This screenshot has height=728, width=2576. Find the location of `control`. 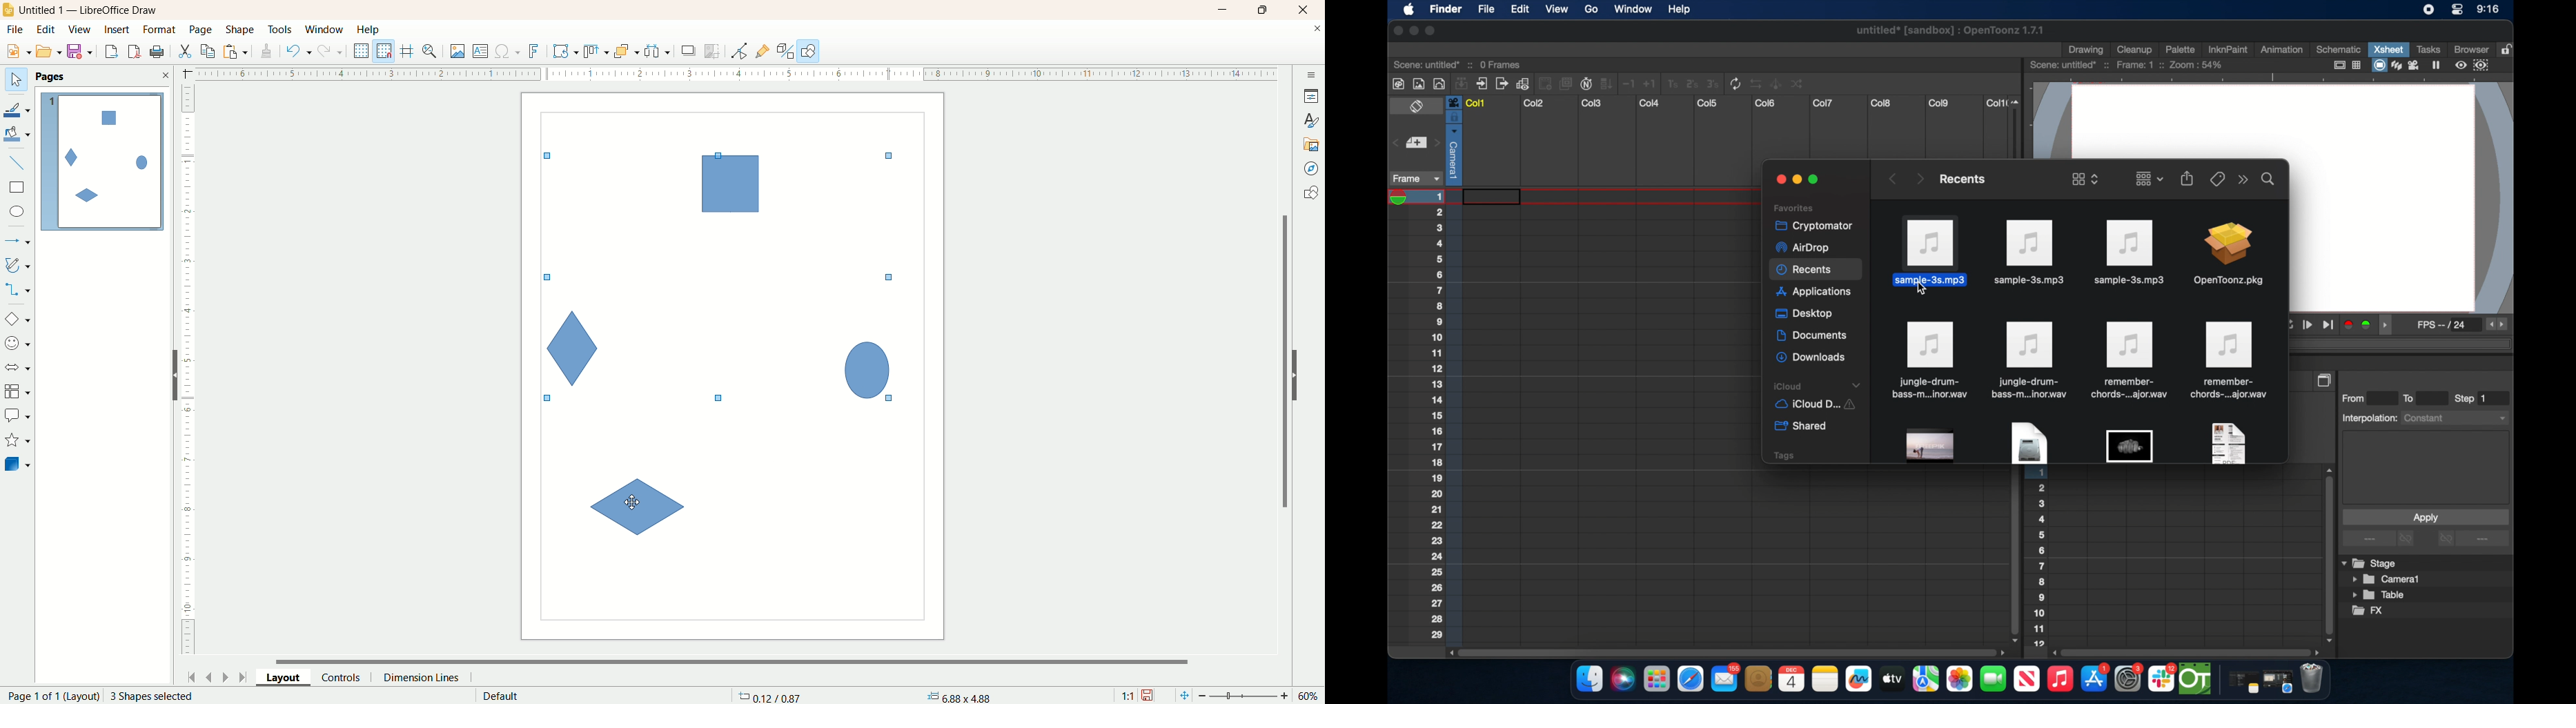

control is located at coordinates (347, 677).